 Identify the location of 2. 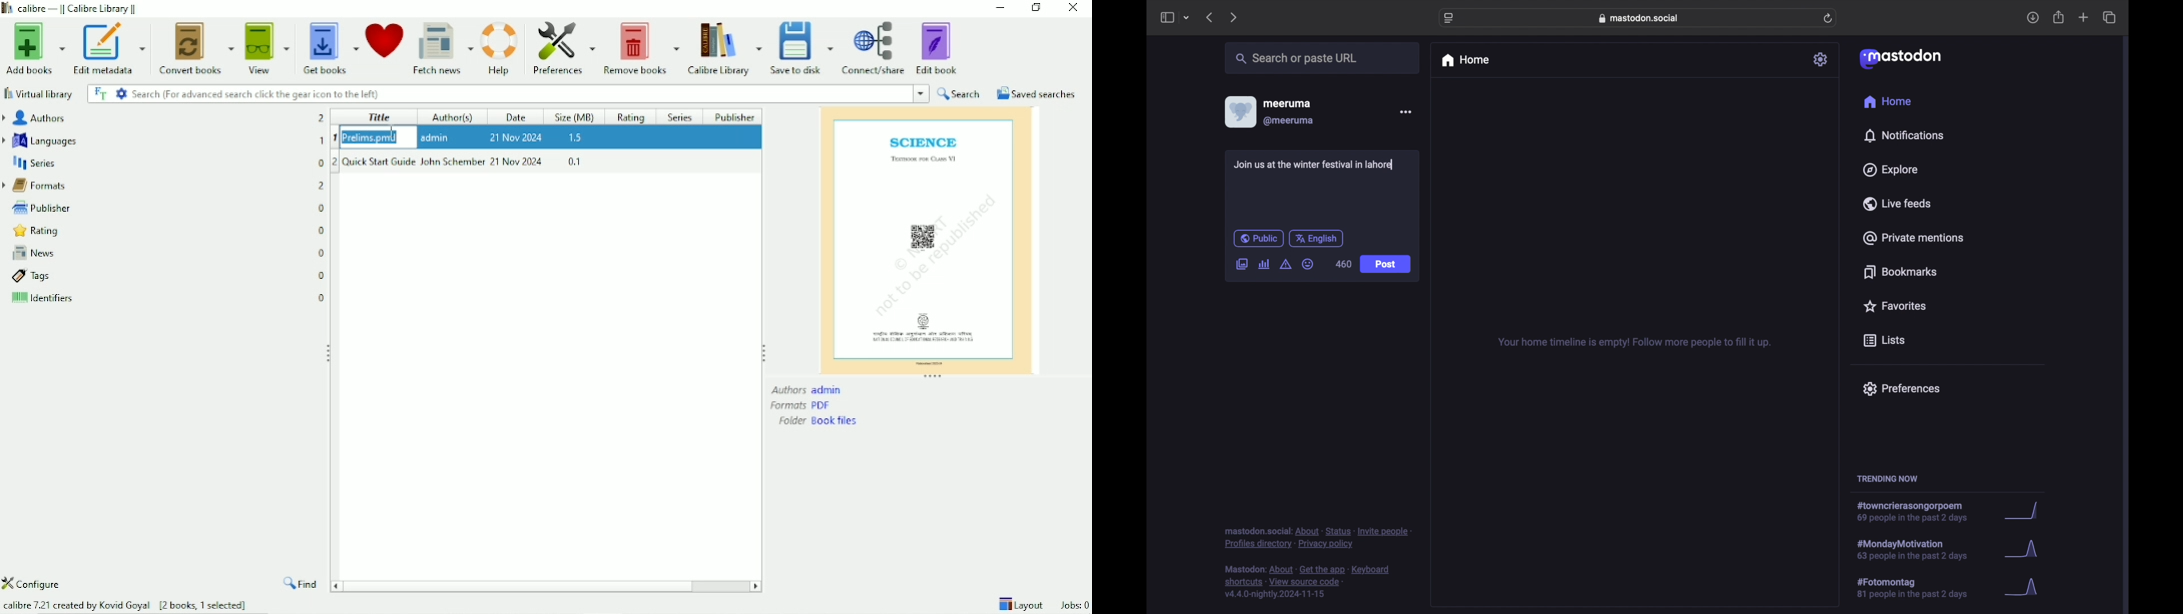
(335, 162).